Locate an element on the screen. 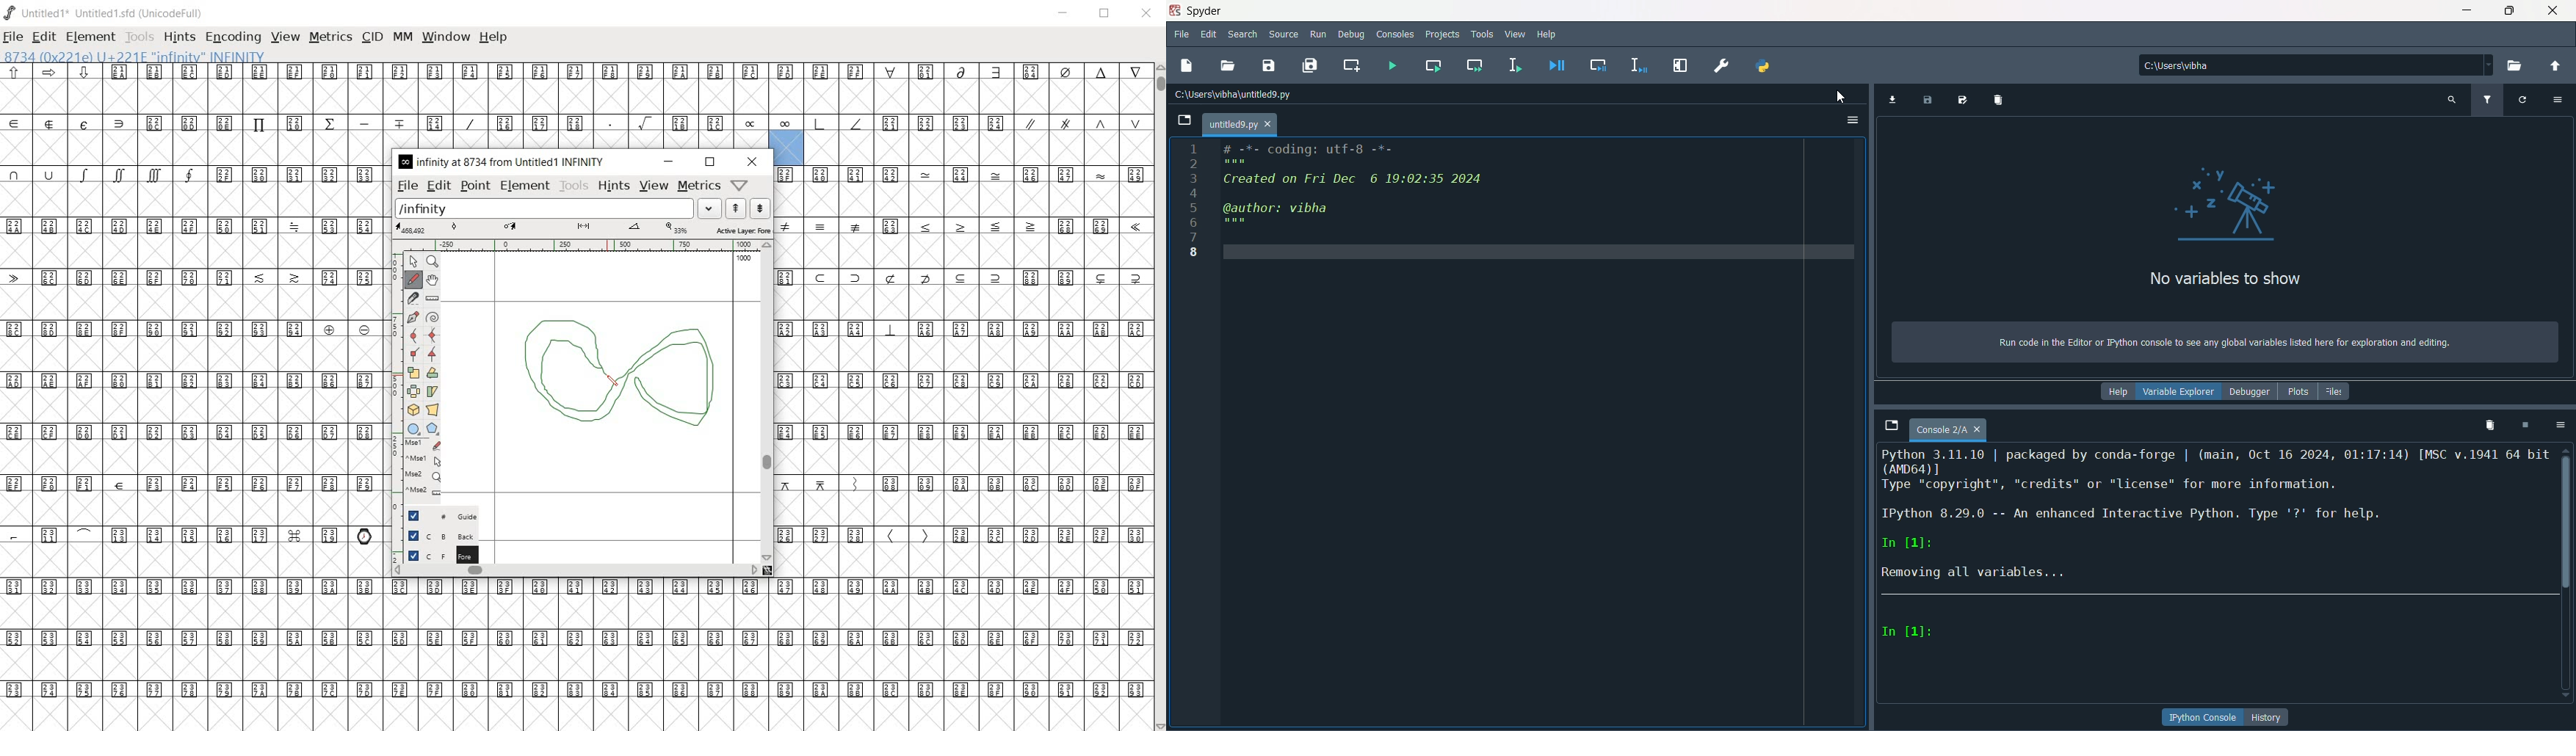 The height and width of the screenshot is (756, 2576). empty glyph slots is located at coordinates (192, 148).